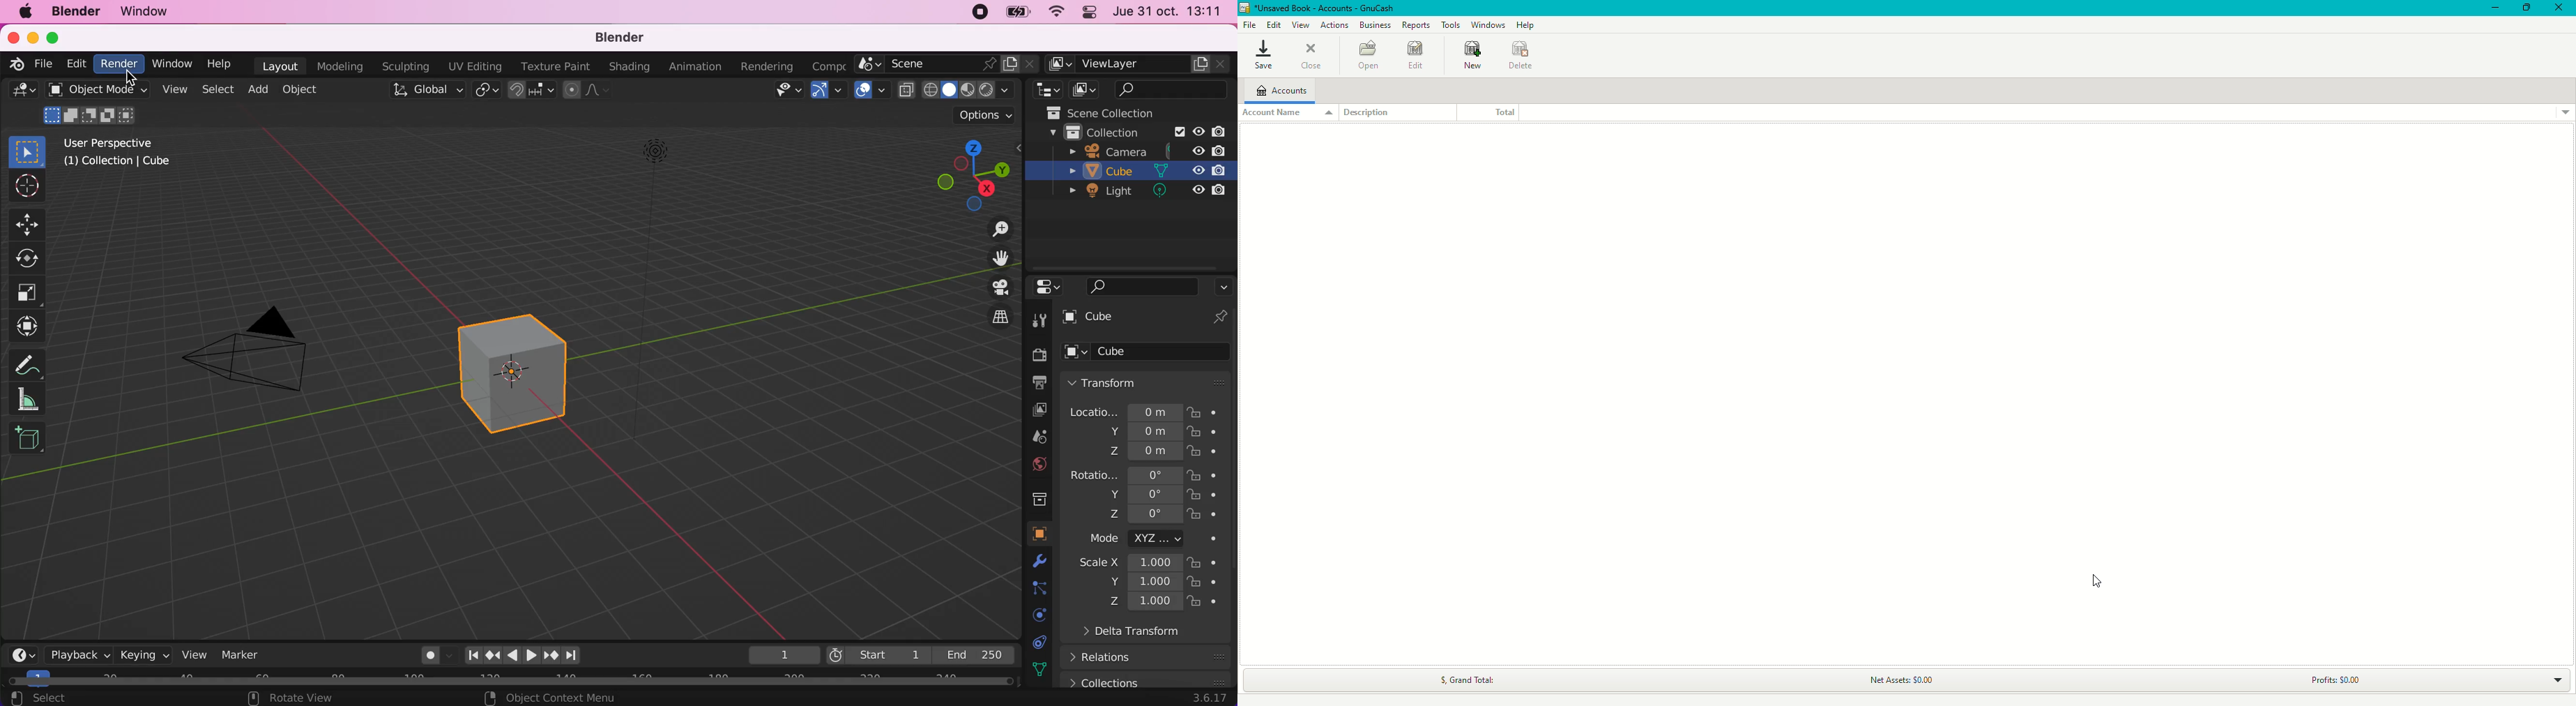 Image resolution: width=2576 pixels, height=728 pixels. What do you see at coordinates (1039, 498) in the screenshot?
I see `collection` at bounding box center [1039, 498].